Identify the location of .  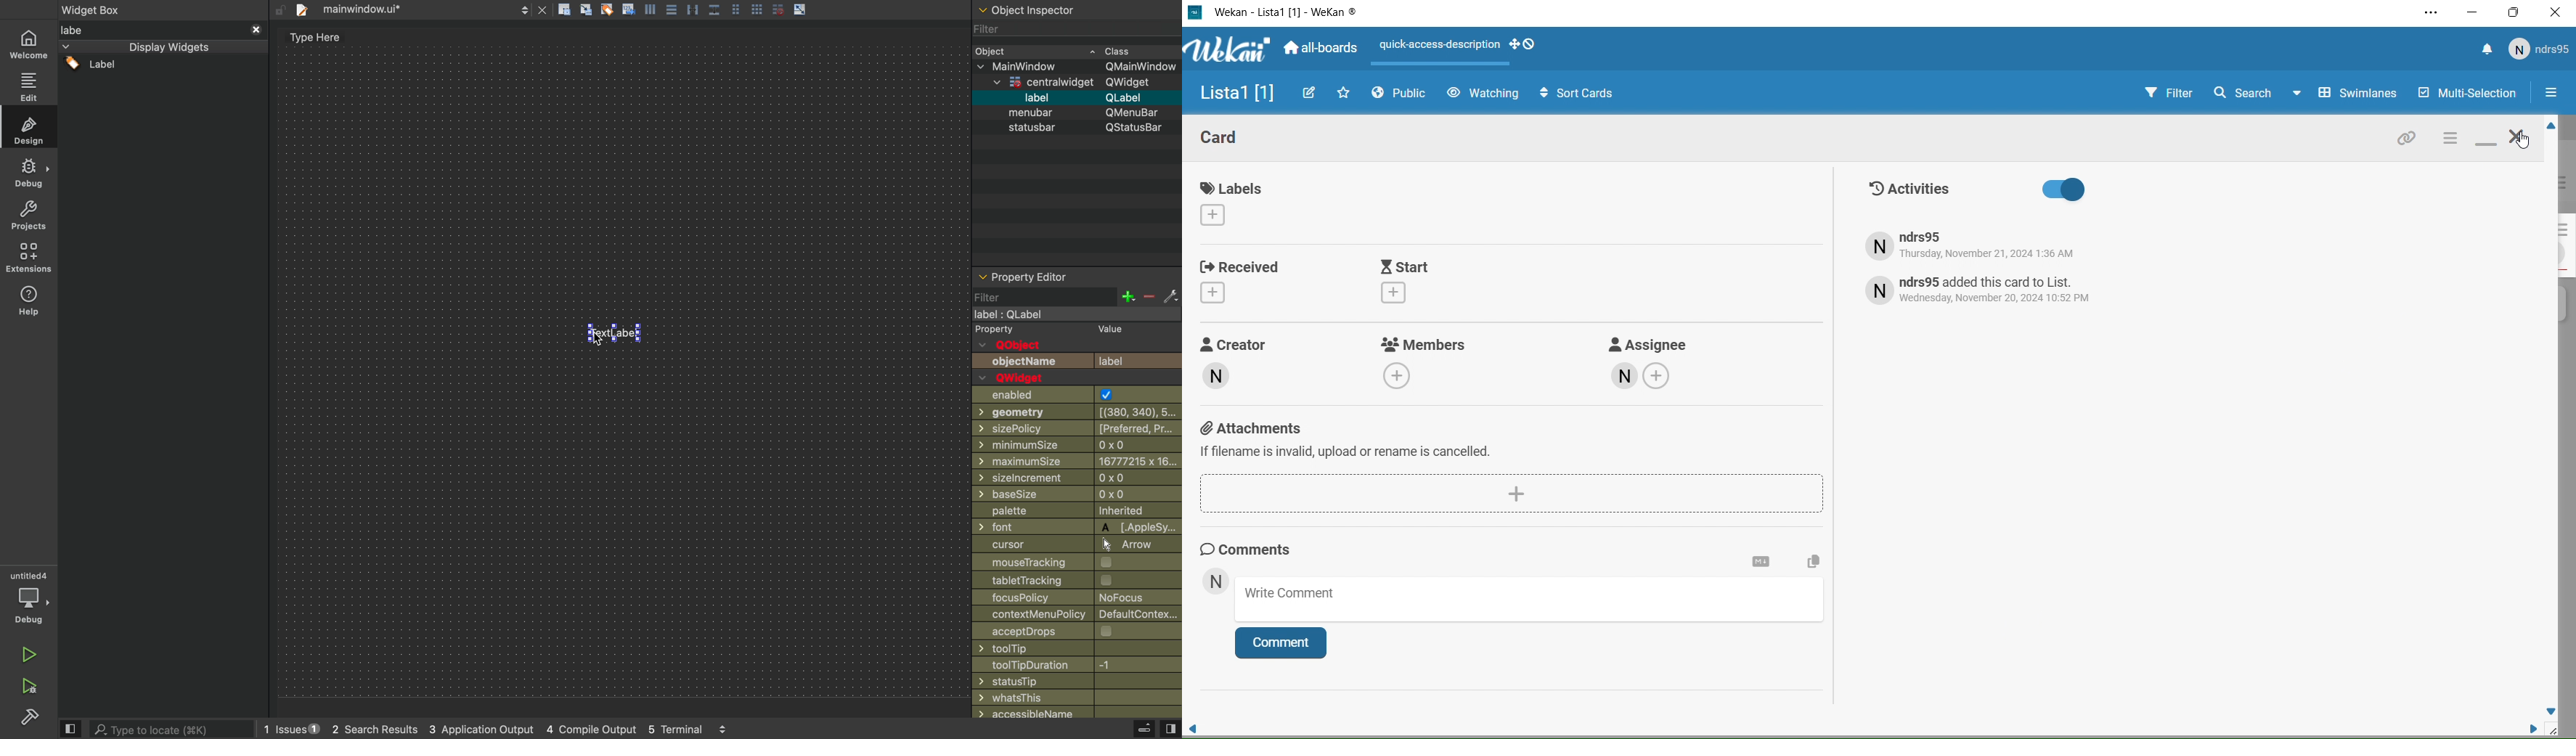
(1078, 544).